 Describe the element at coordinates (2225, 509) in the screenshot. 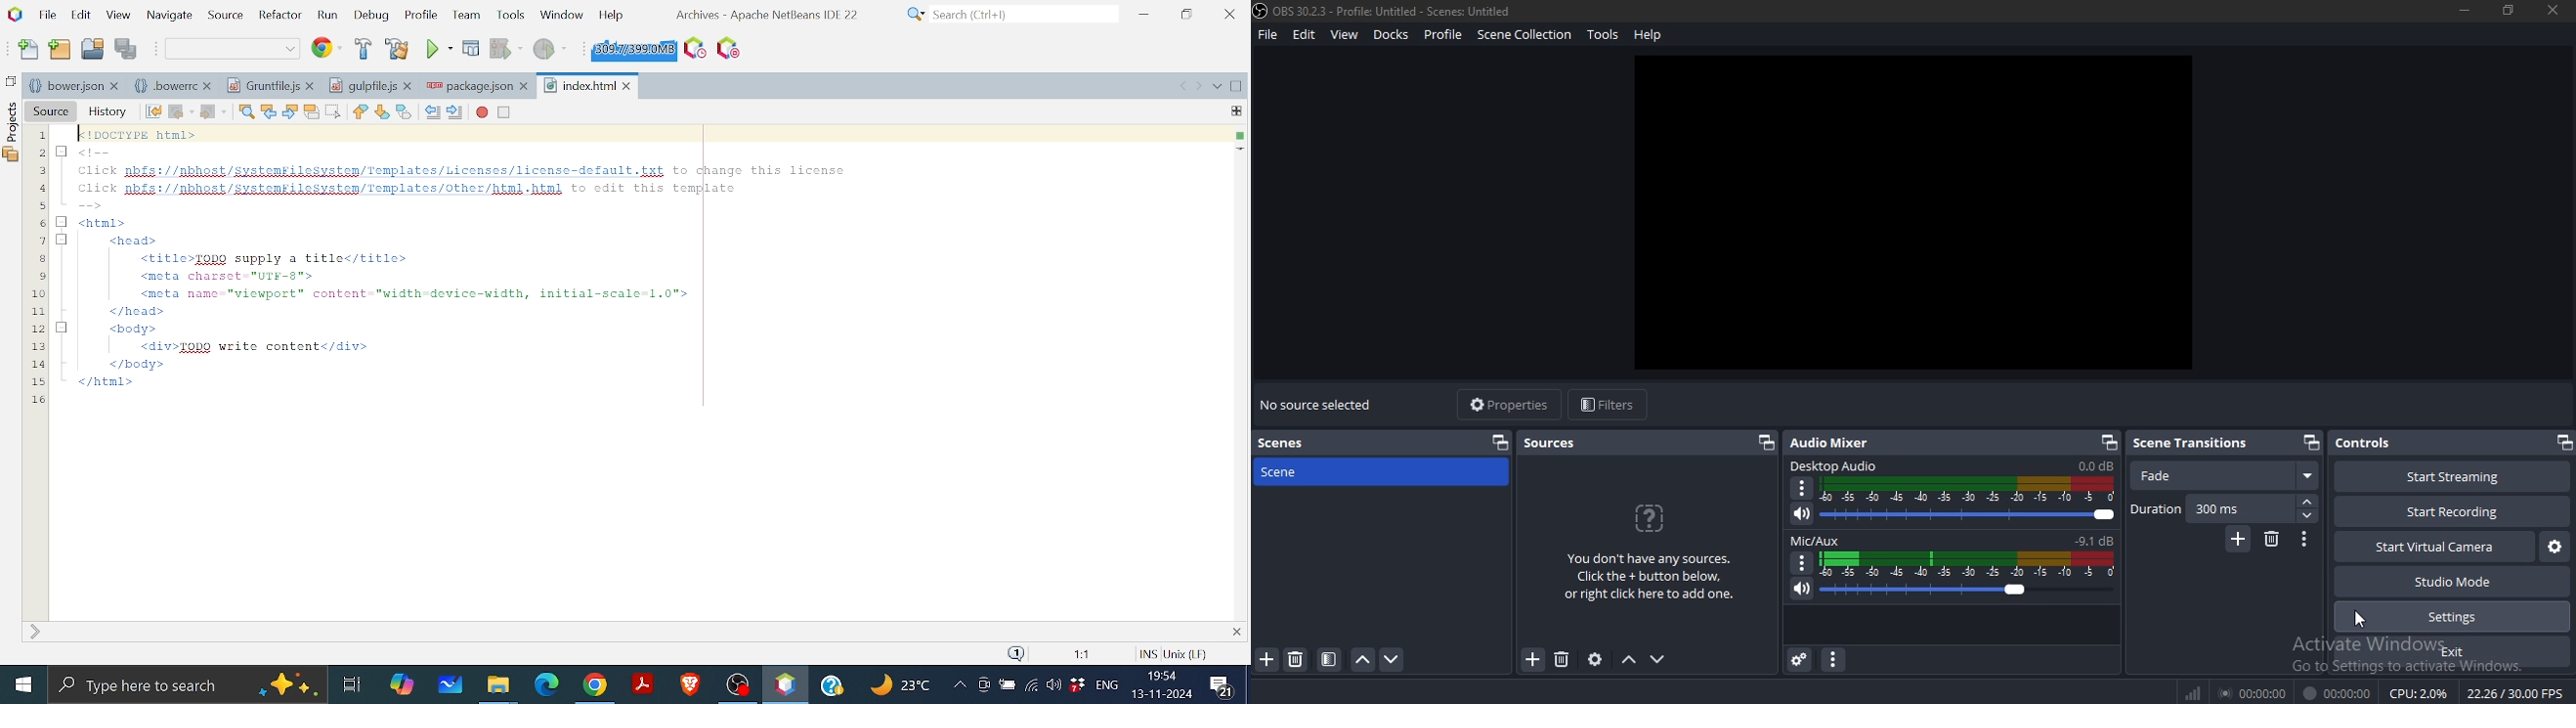

I see `duration` at that location.